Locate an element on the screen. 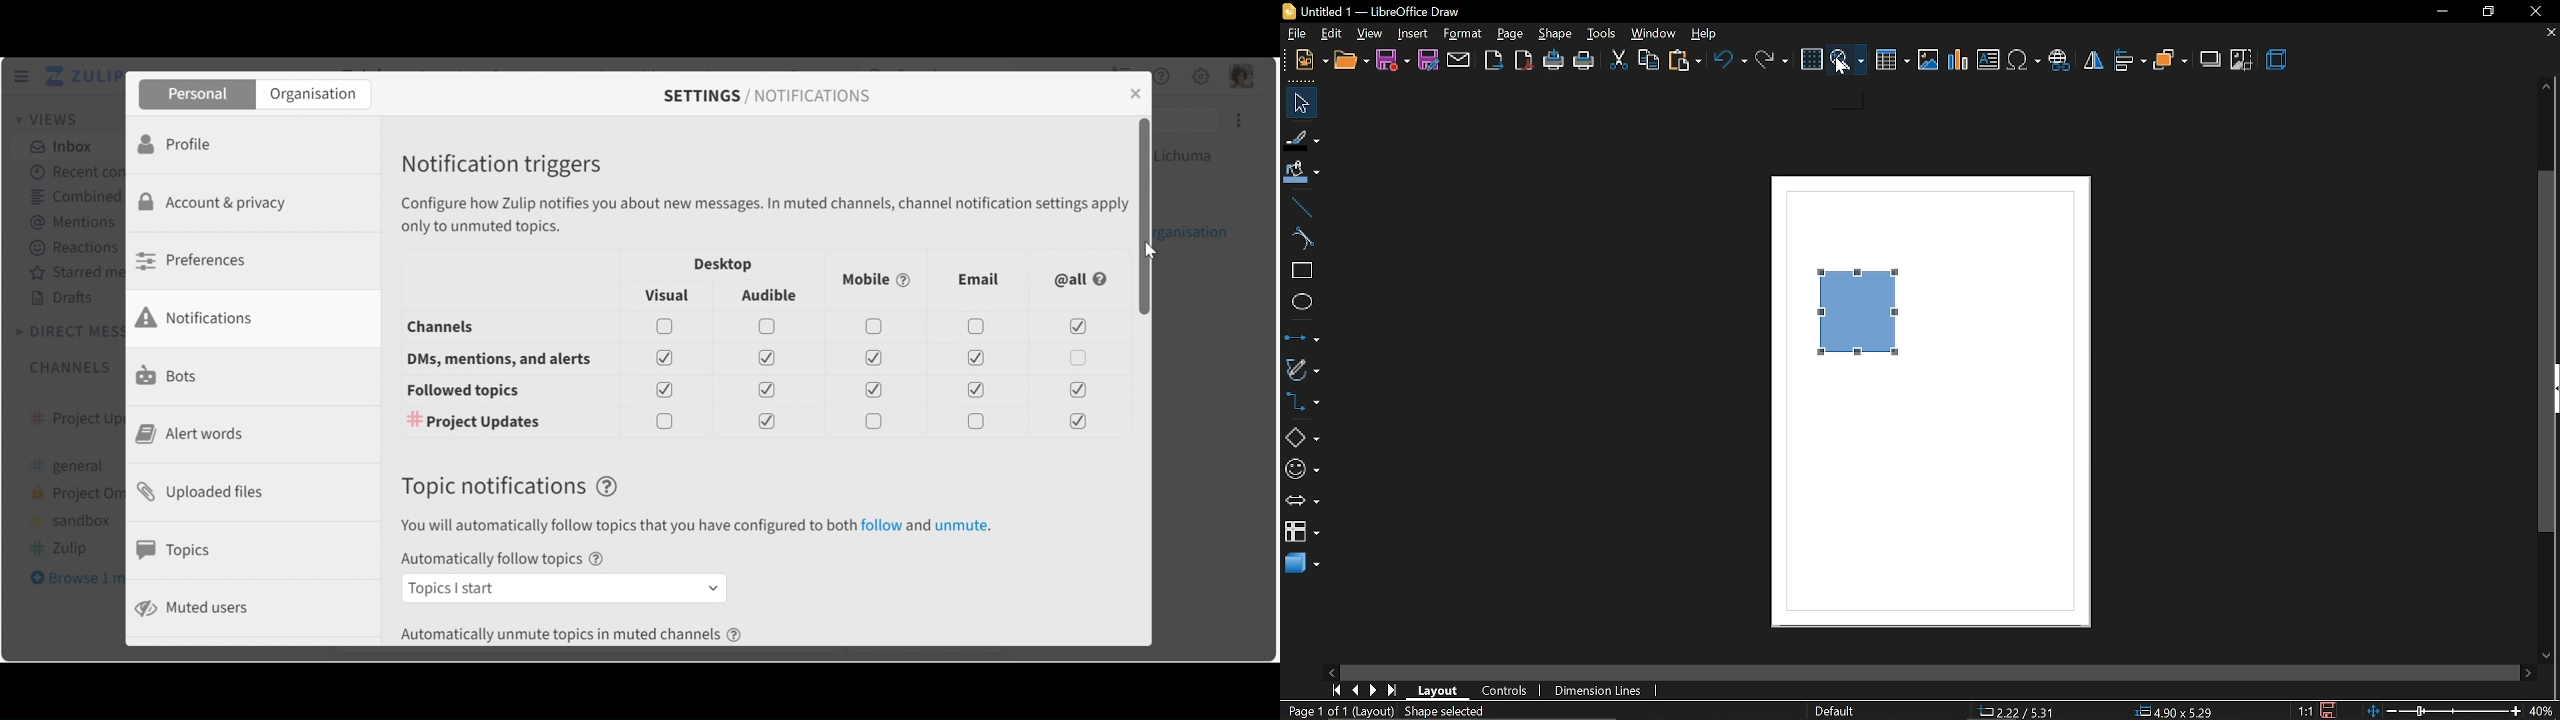 This screenshot has height=728, width=2576. Account & Privacy is located at coordinates (217, 204).